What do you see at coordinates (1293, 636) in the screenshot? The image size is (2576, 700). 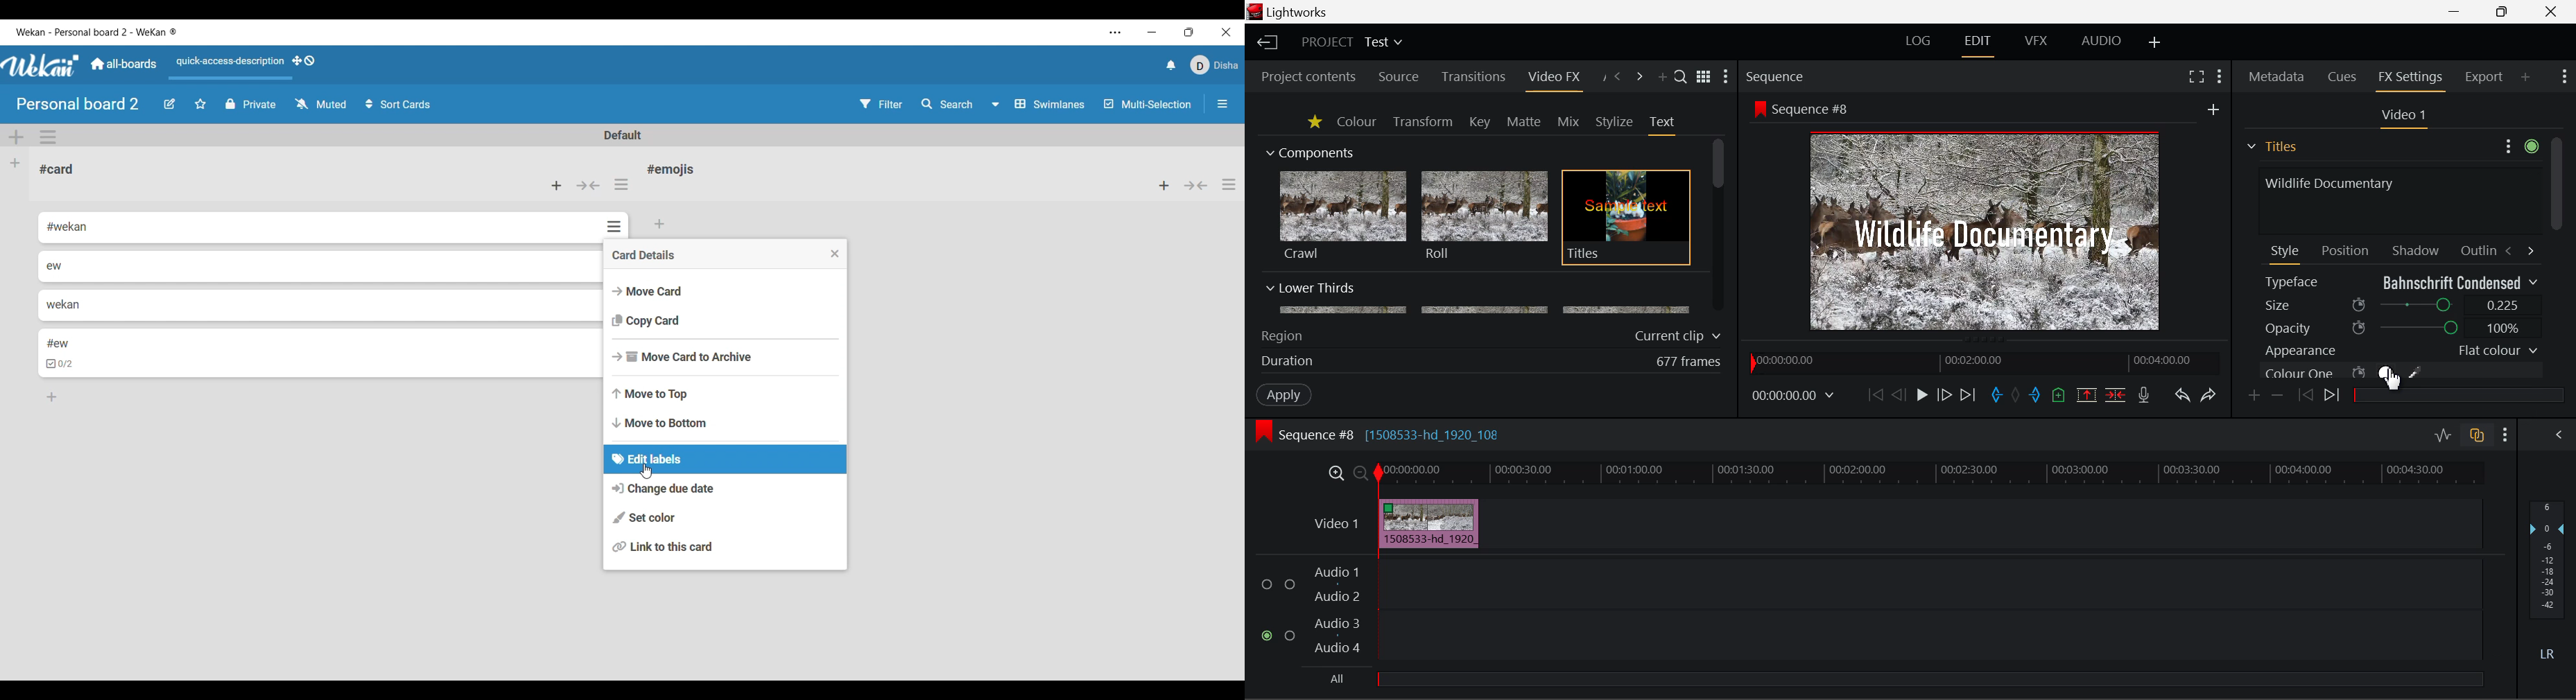 I see `checkbox` at bounding box center [1293, 636].